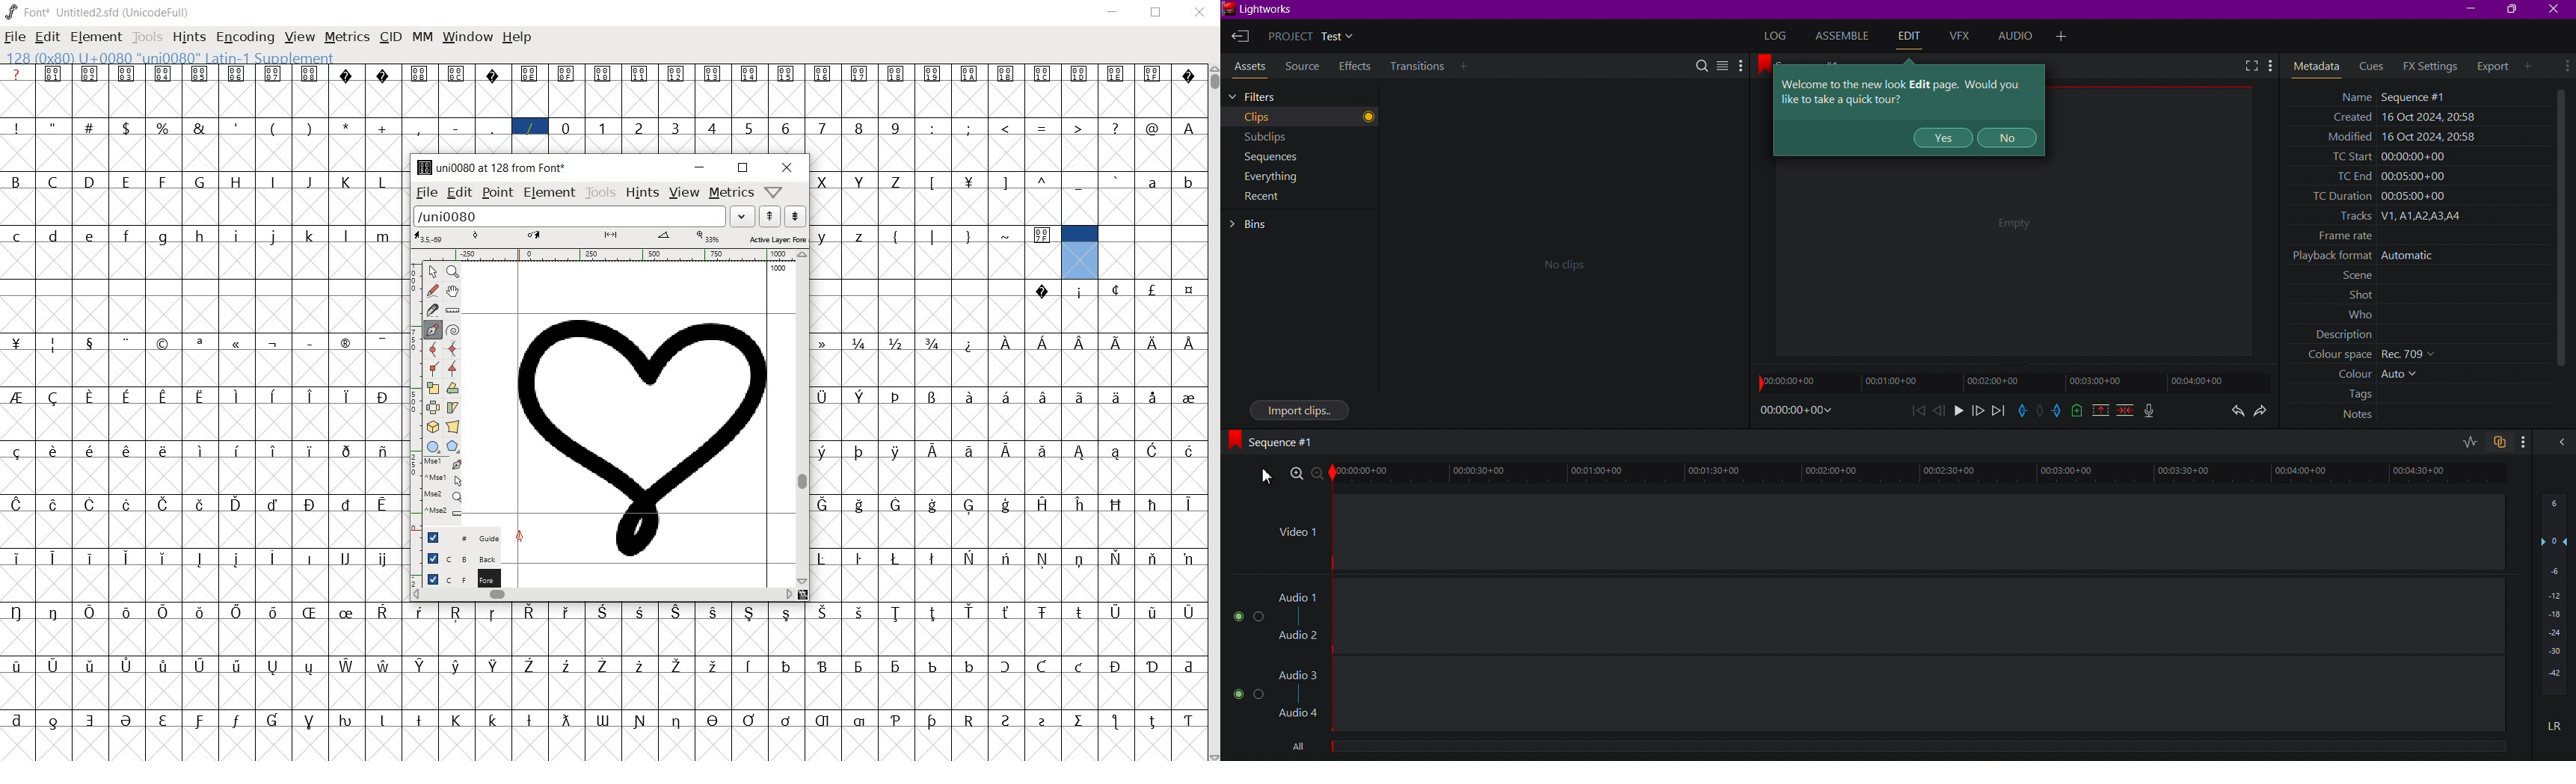  Describe the element at coordinates (390, 37) in the screenshot. I see `CID` at that location.